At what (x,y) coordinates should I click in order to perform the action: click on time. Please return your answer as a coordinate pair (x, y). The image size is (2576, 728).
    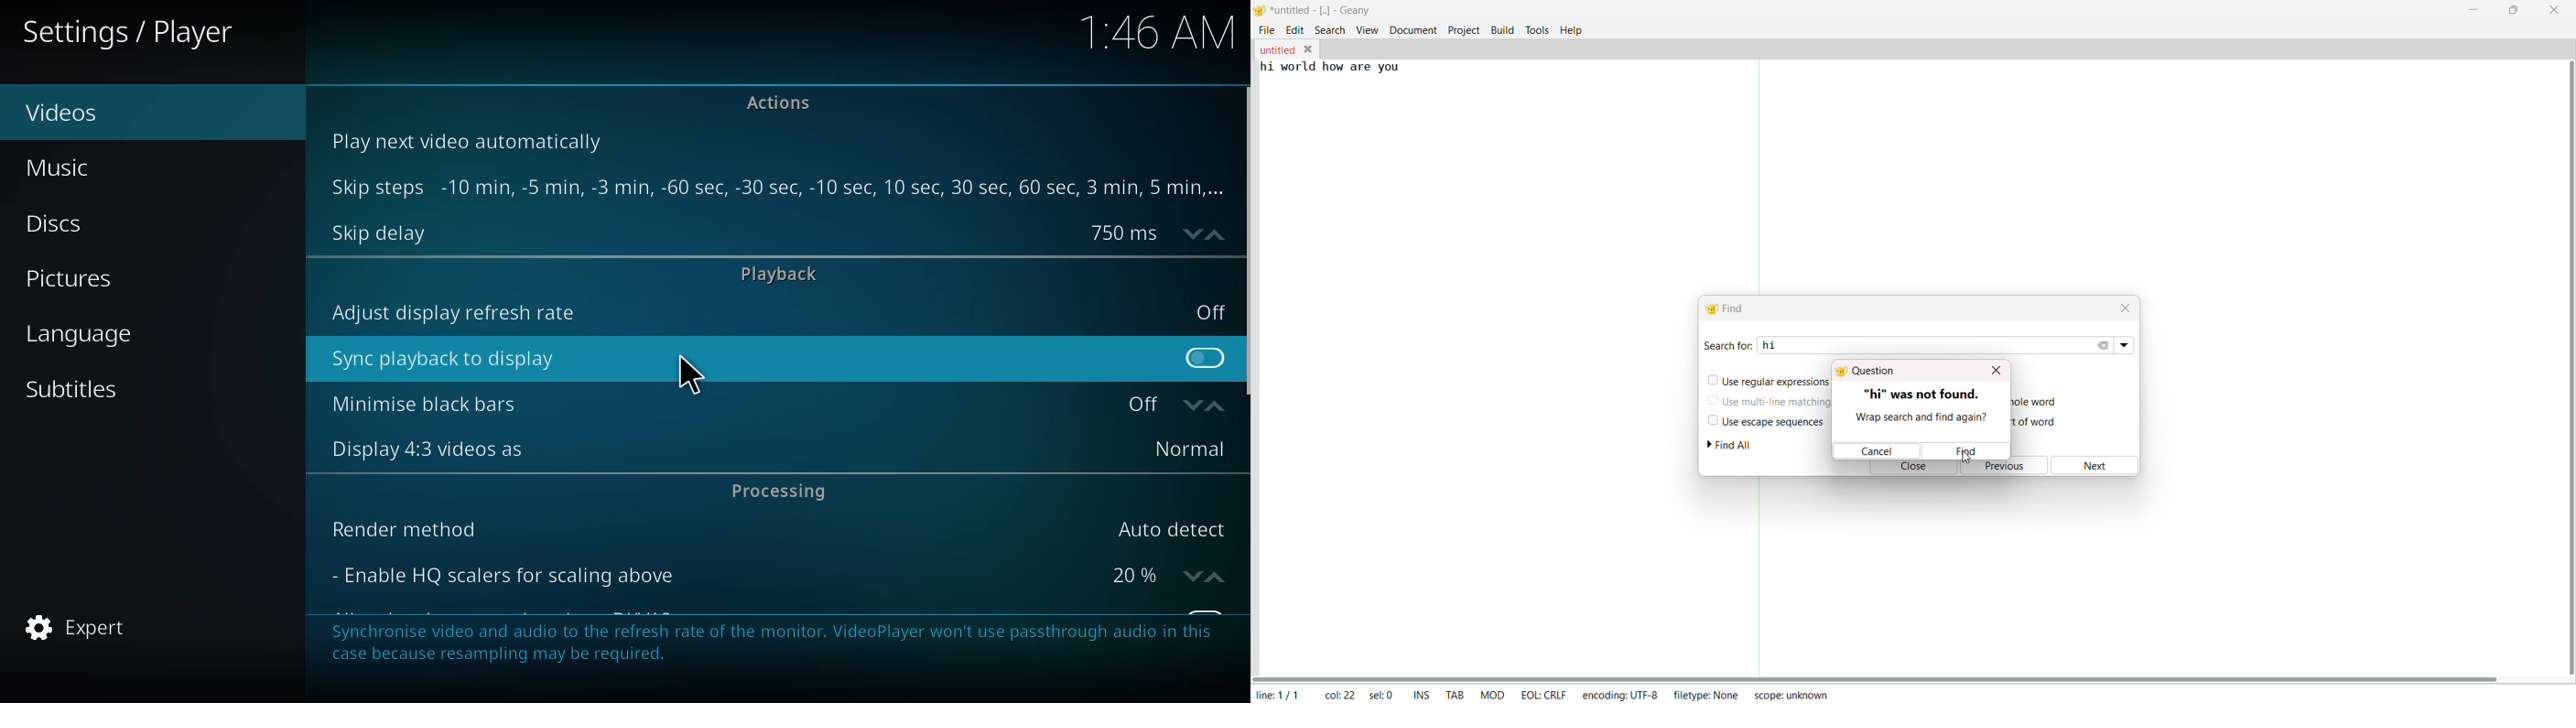
    Looking at the image, I should click on (1153, 31).